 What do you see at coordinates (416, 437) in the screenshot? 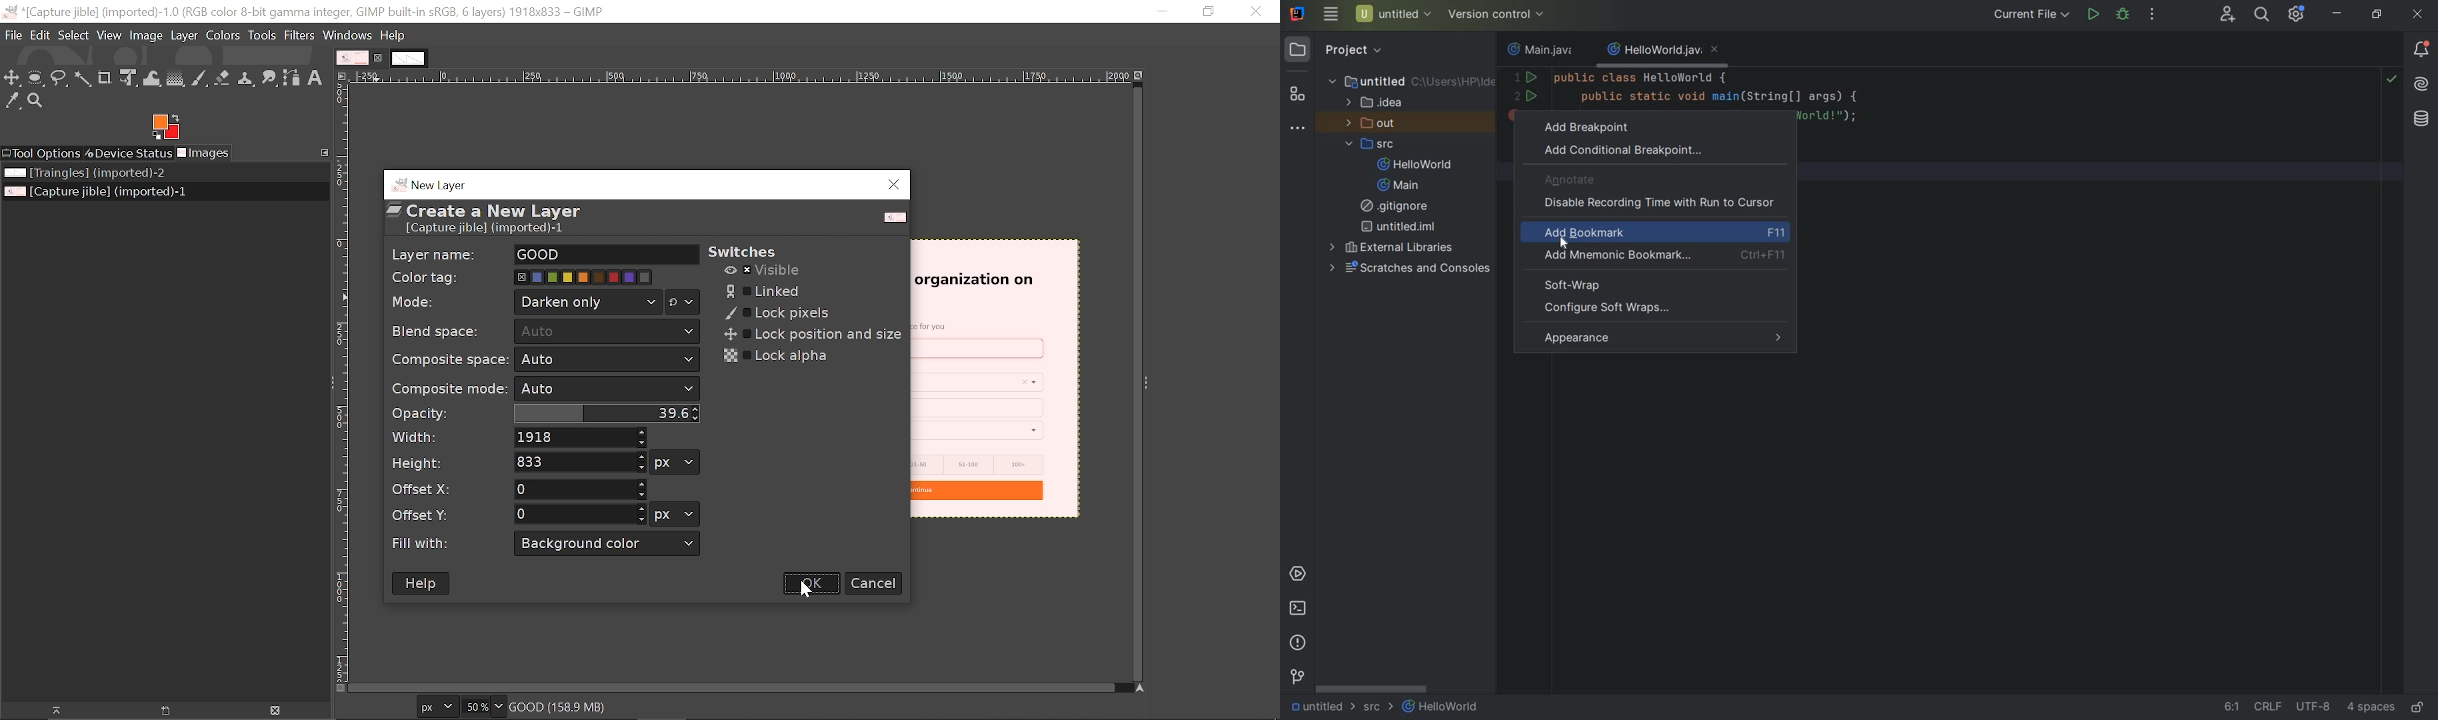
I see `Width:` at bounding box center [416, 437].